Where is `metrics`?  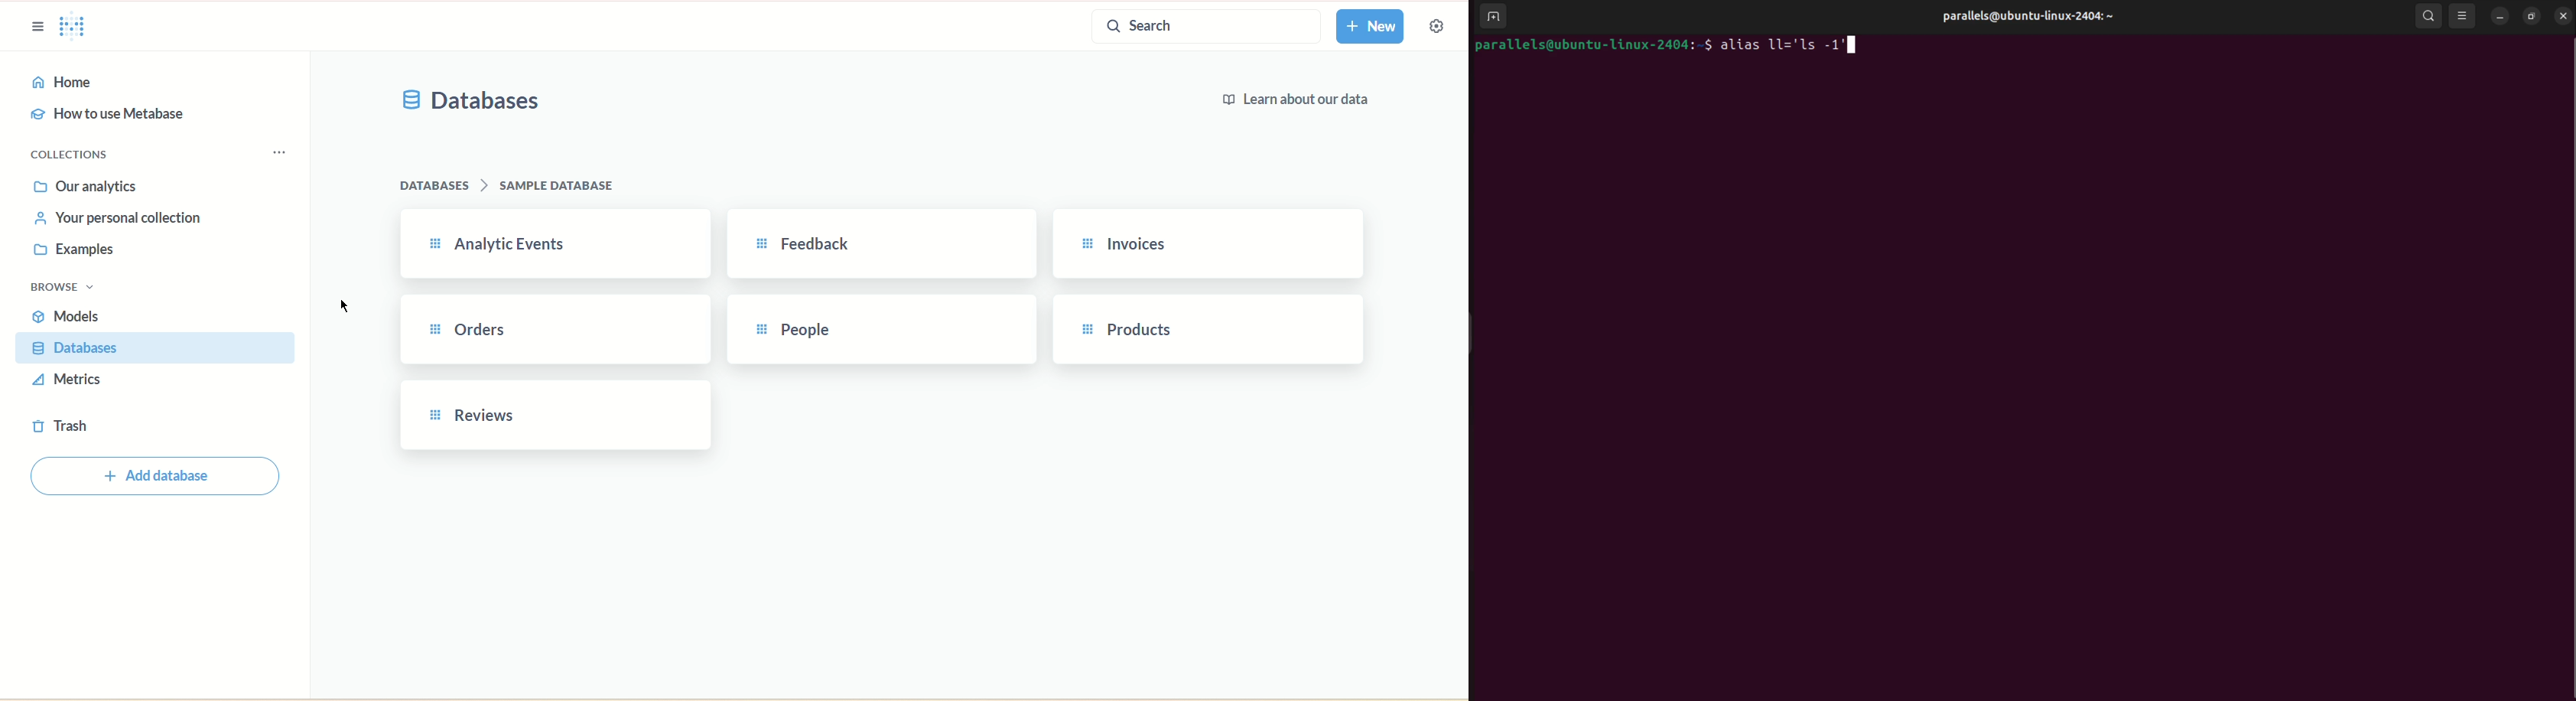 metrics is located at coordinates (70, 379).